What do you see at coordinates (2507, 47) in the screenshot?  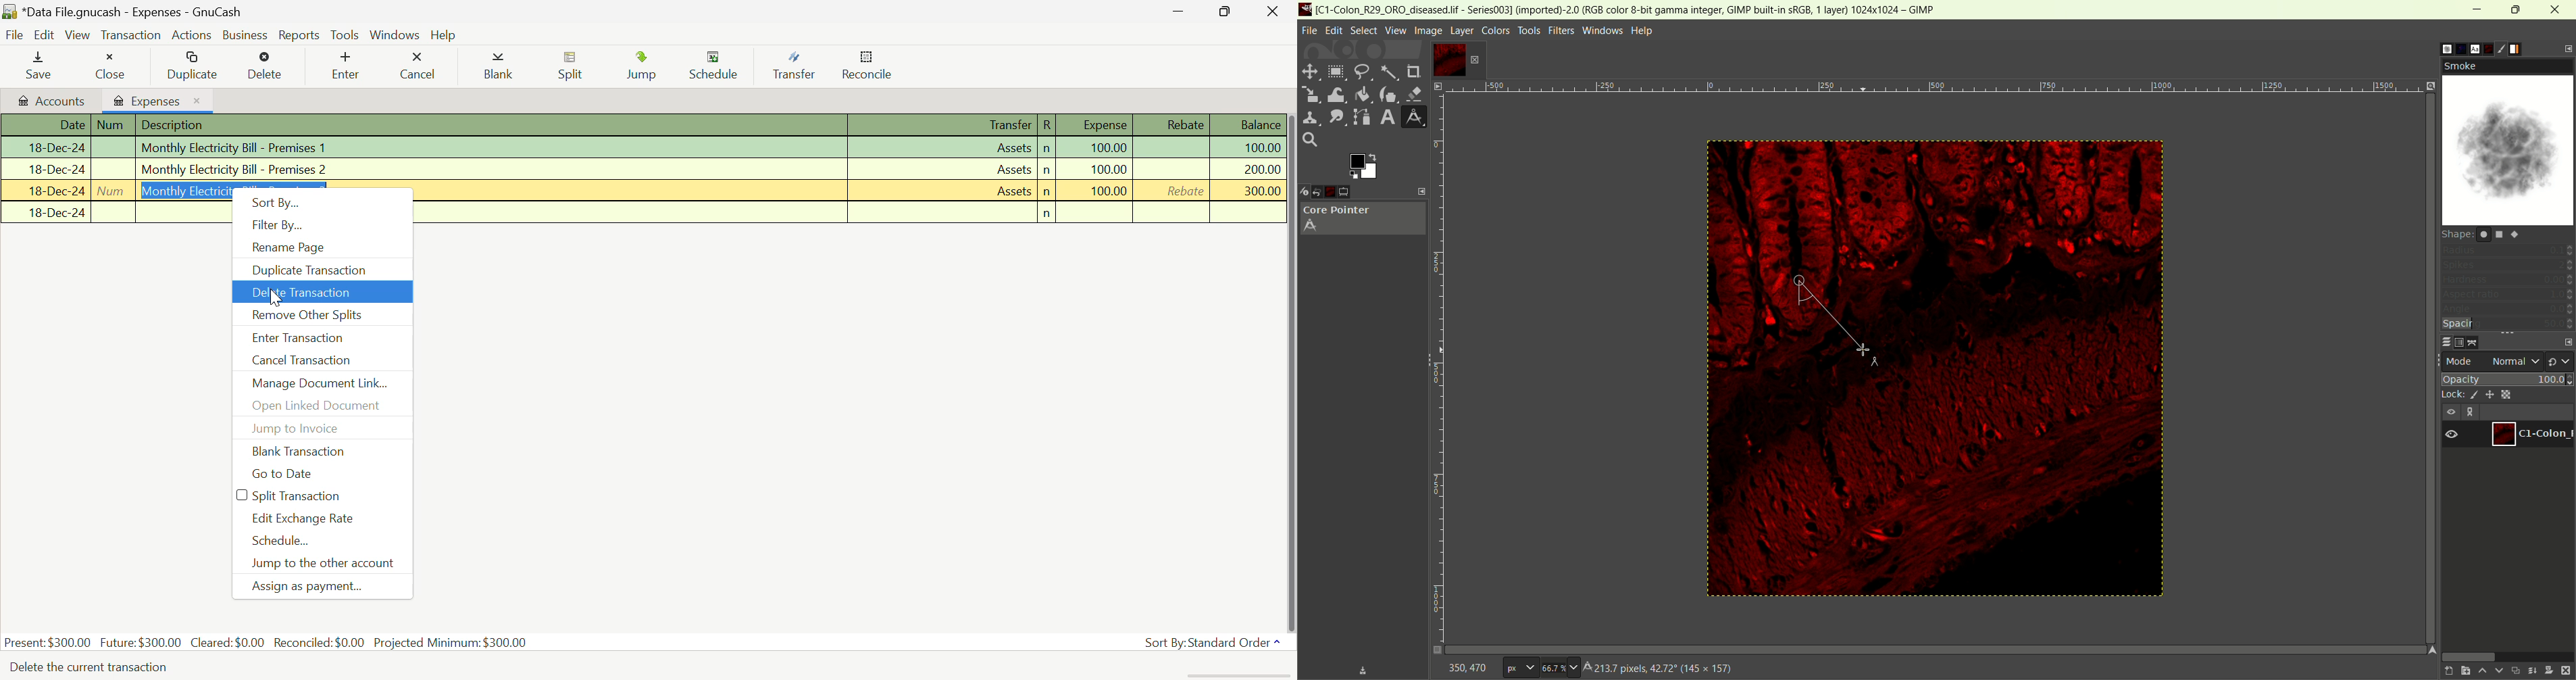 I see `brush` at bounding box center [2507, 47].